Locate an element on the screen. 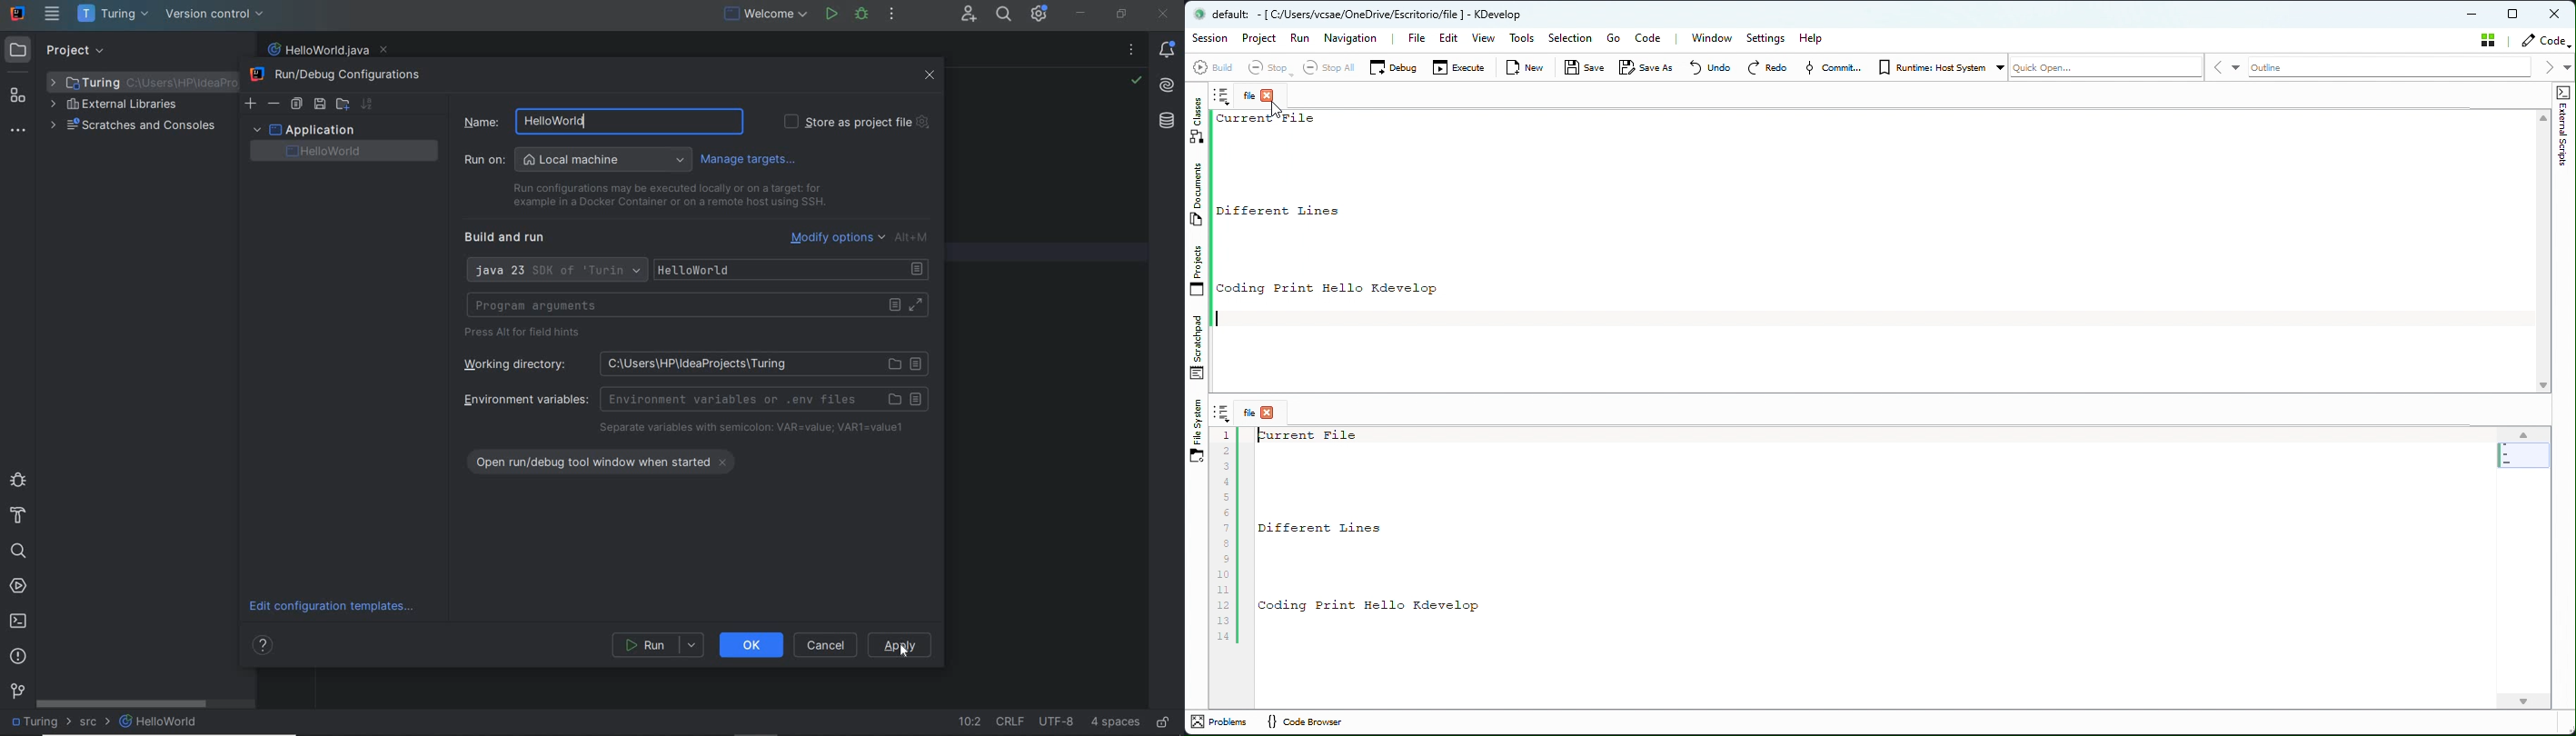 The width and height of the screenshot is (2576, 756). Navigation is located at coordinates (1349, 39).